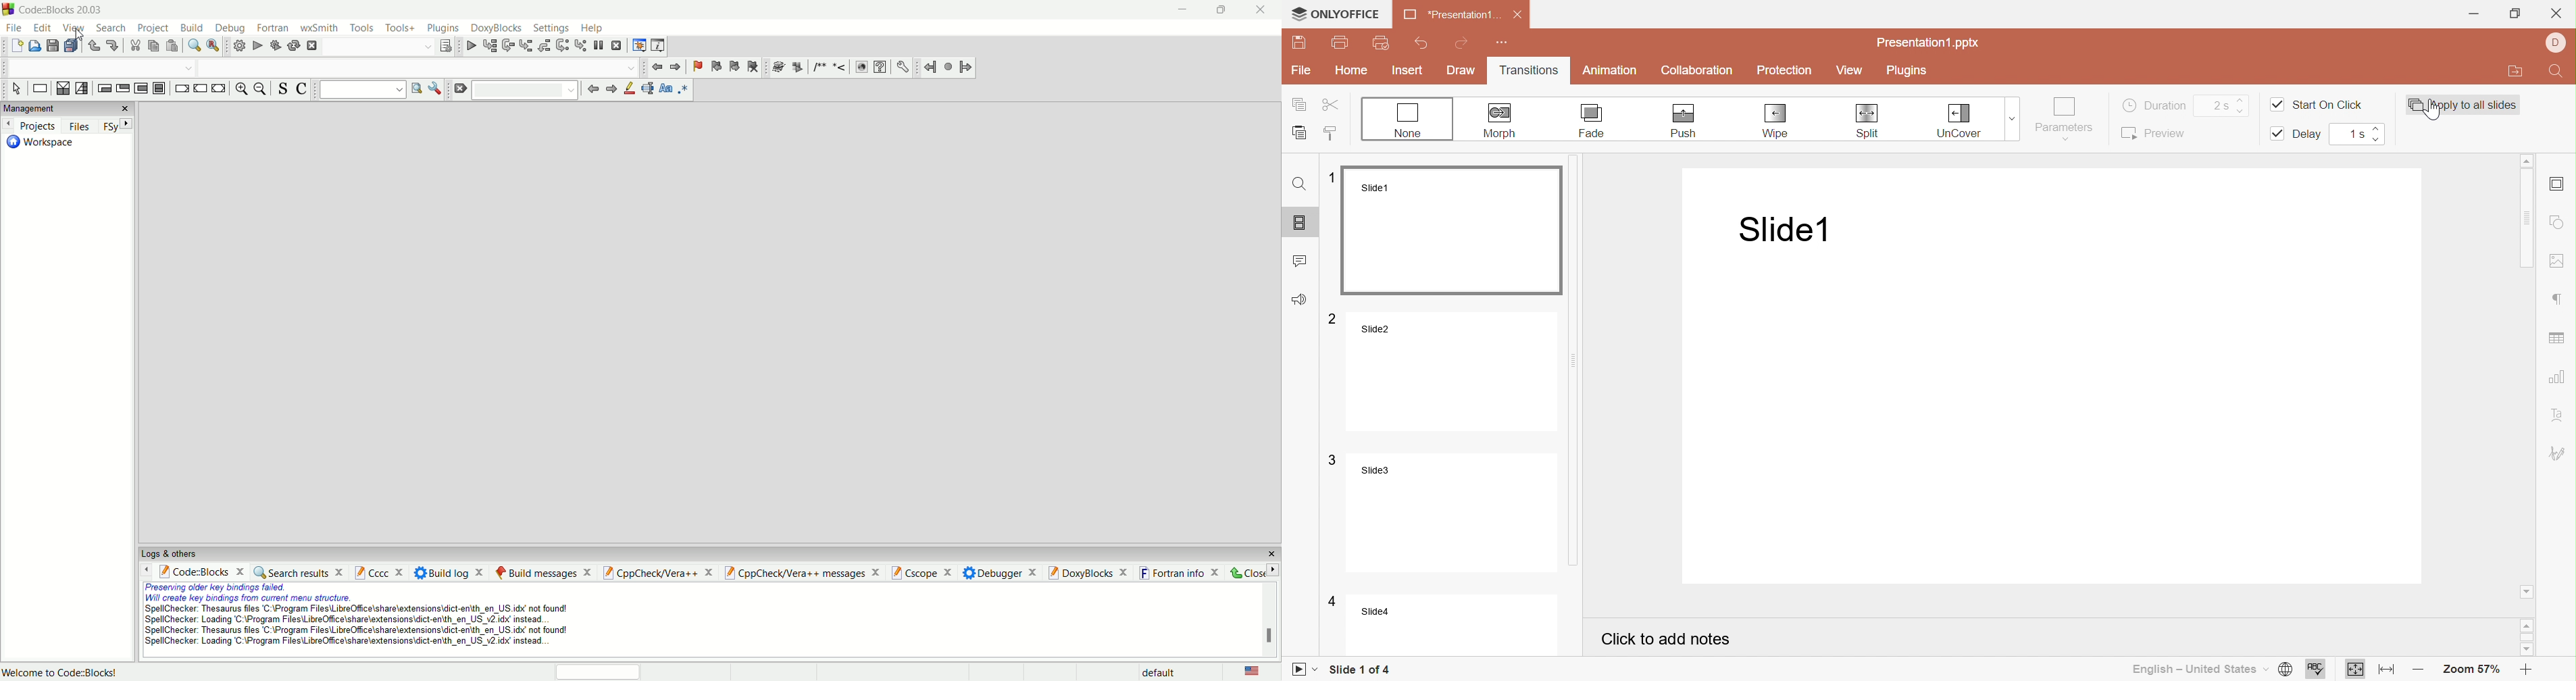 The width and height of the screenshot is (2576, 700). I want to click on Presentation slide, so click(2059, 378).